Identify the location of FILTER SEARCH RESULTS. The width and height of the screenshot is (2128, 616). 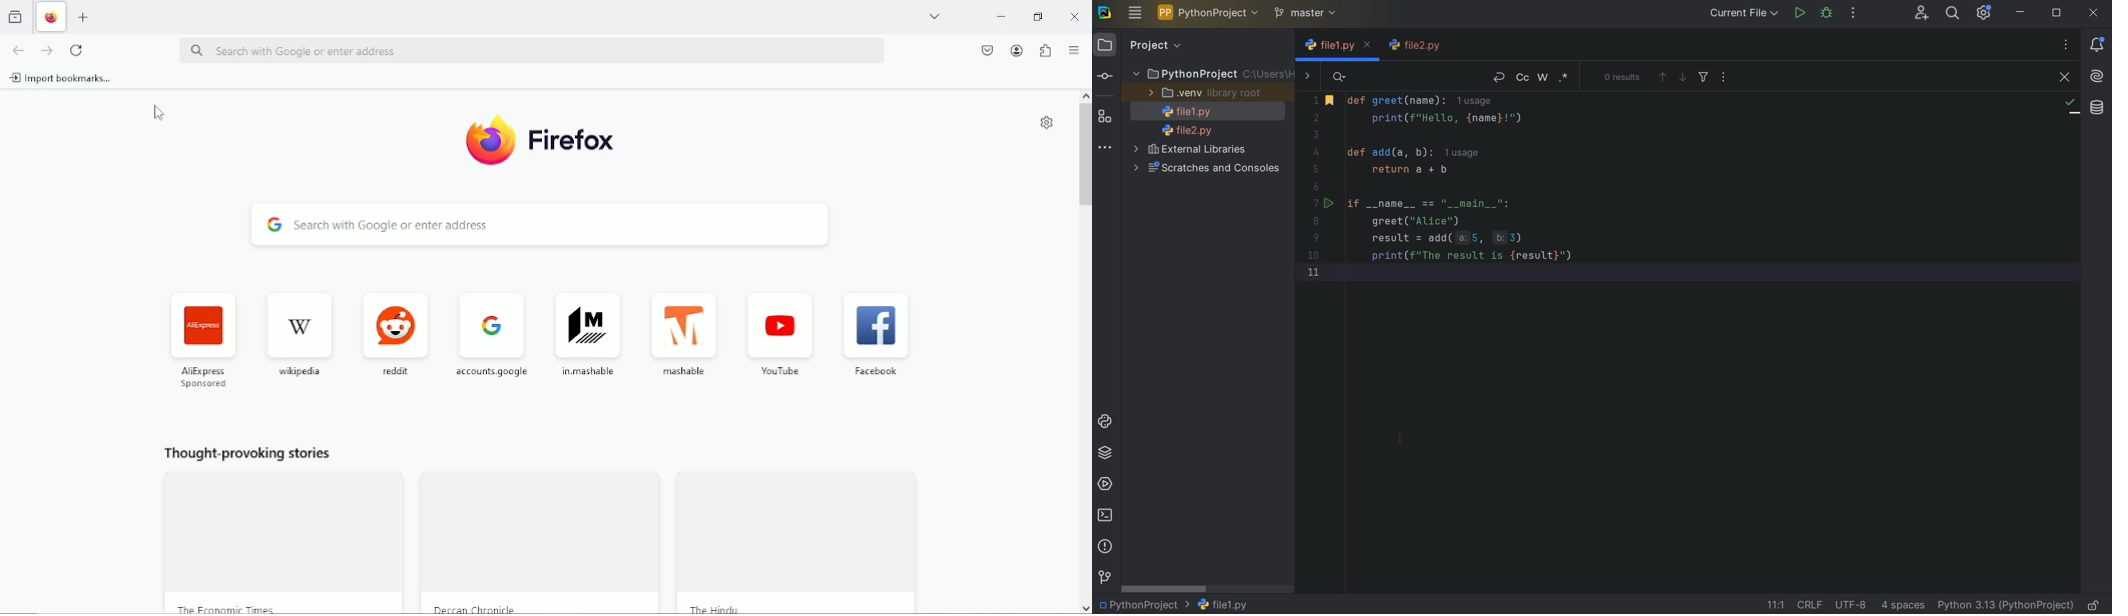
(1703, 79).